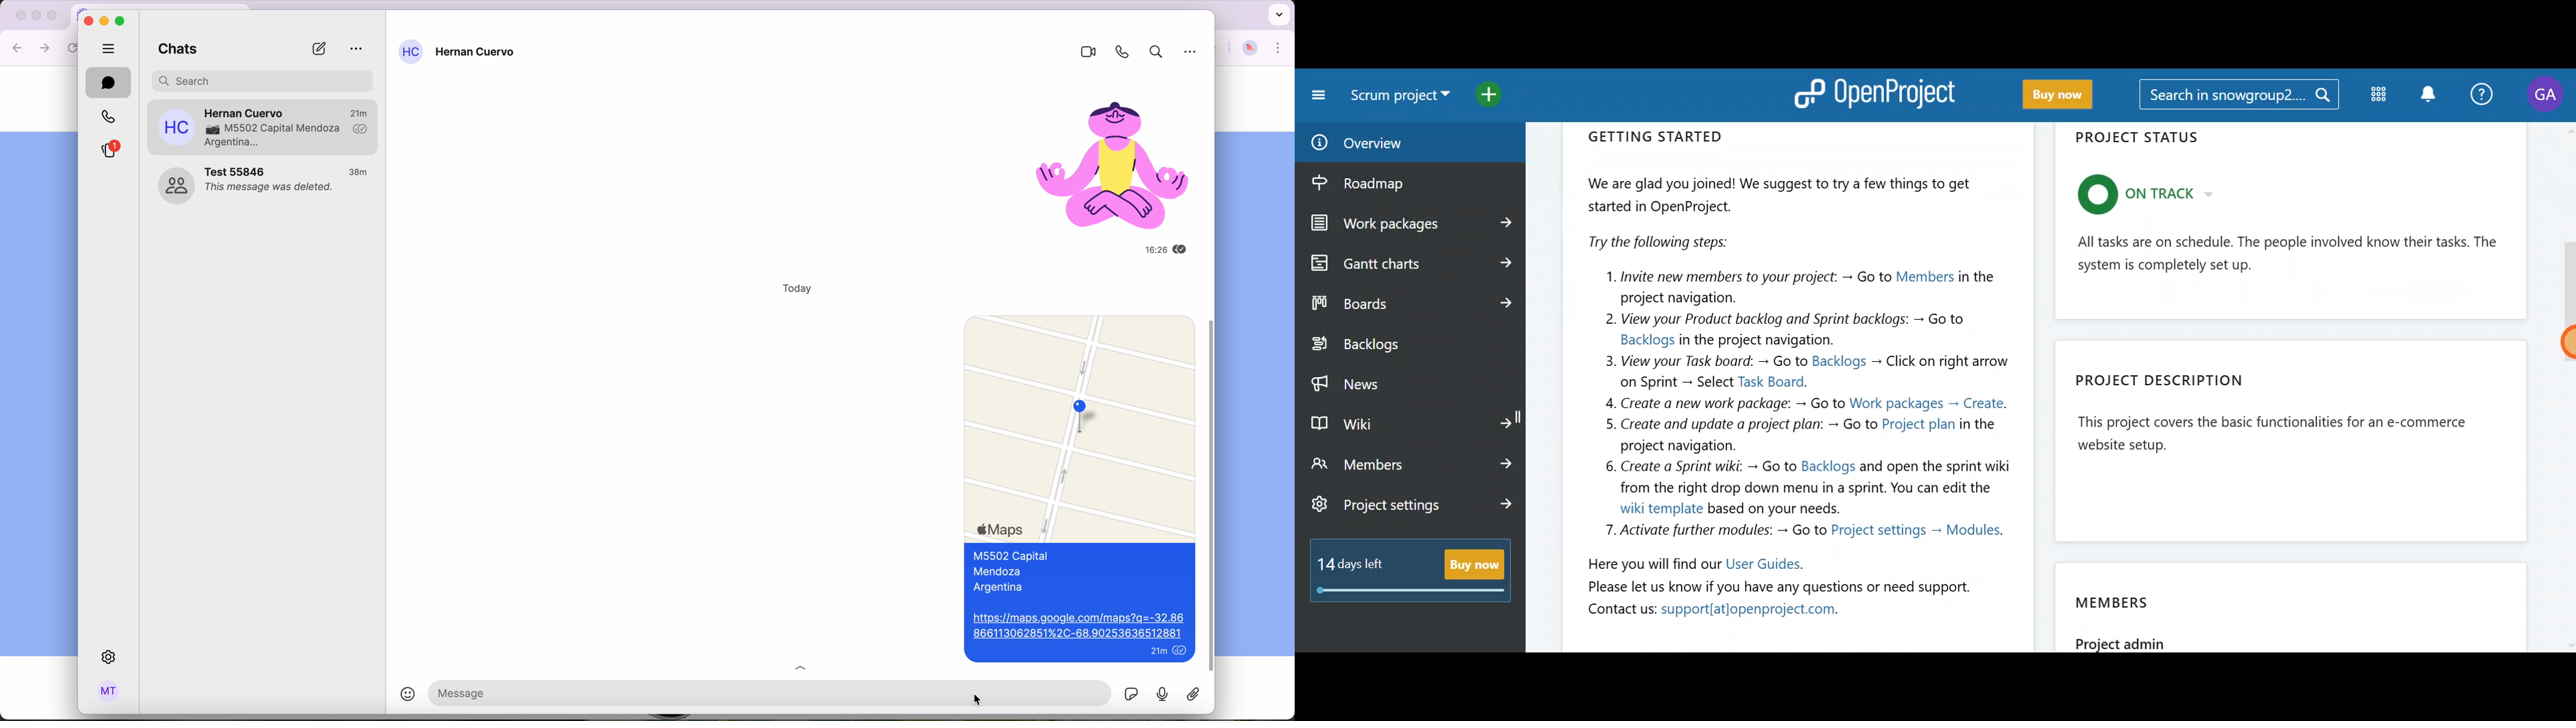 The image size is (2576, 728). What do you see at coordinates (264, 79) in the screenshot?
I see `search bar` at bounding box center [264, 79].